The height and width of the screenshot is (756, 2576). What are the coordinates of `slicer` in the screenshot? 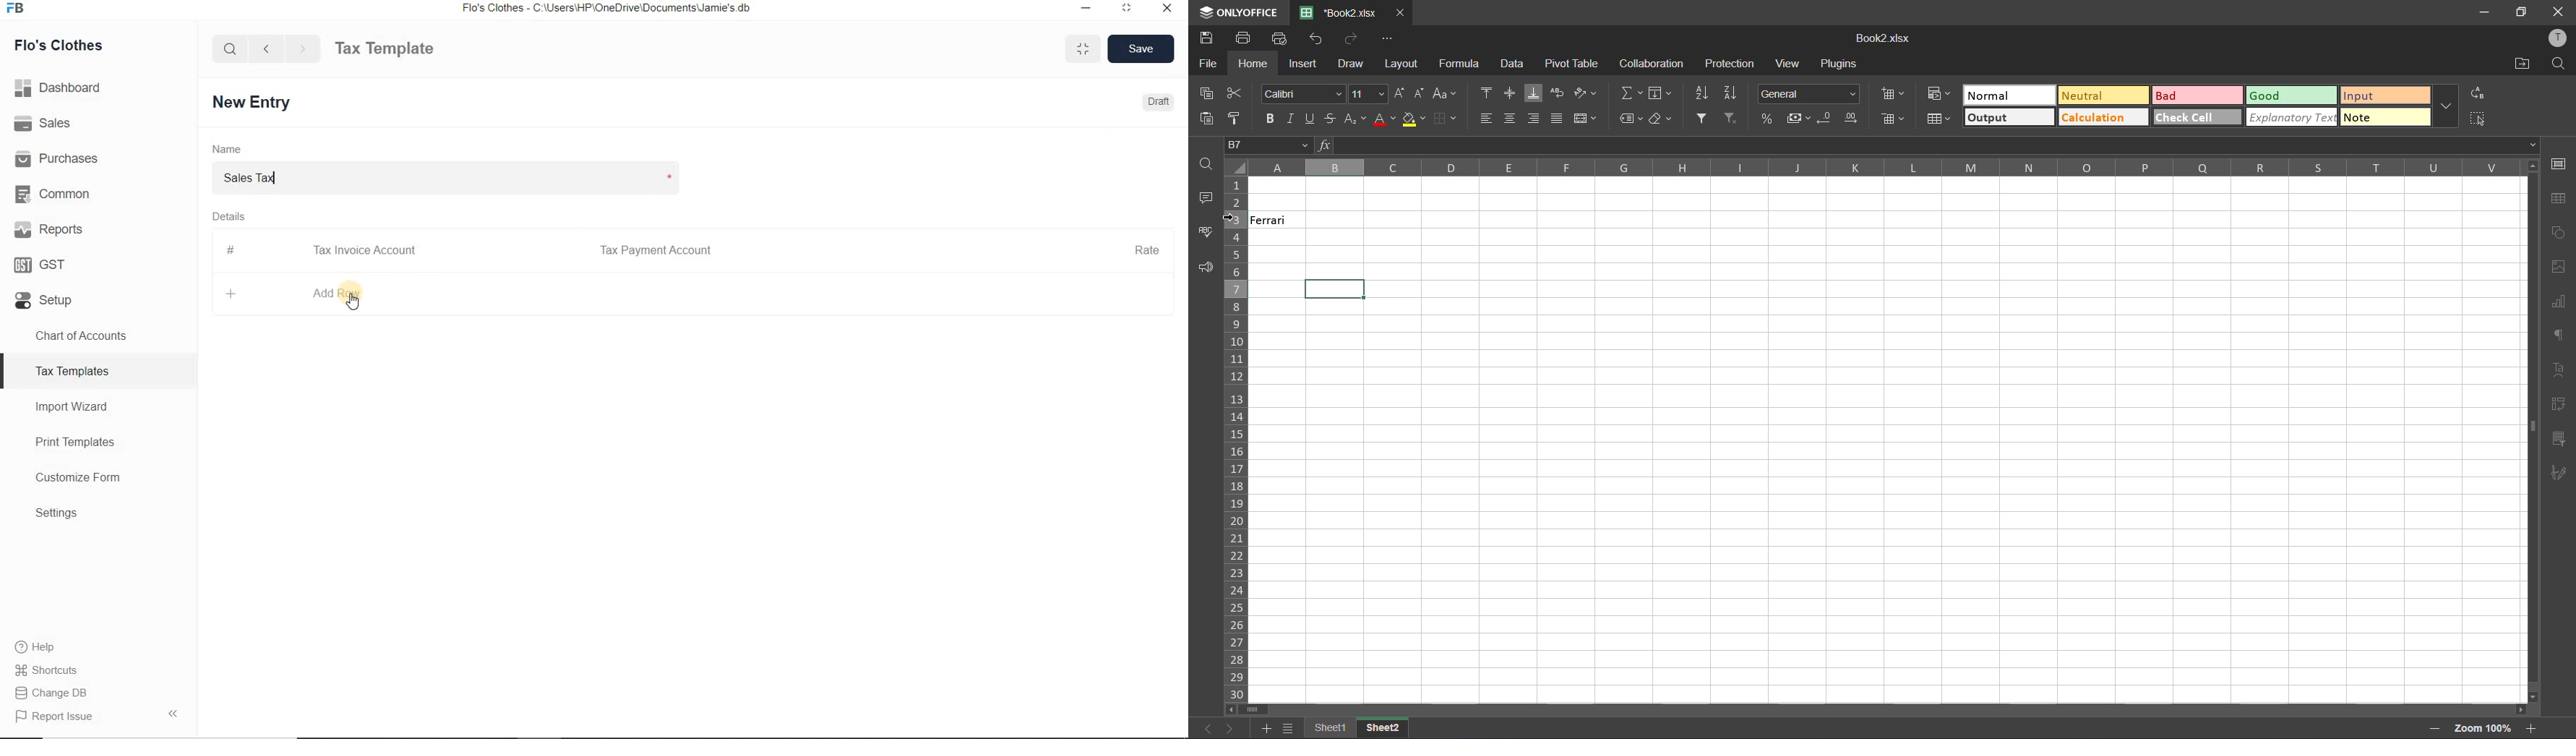 It's located at (2559, 439).